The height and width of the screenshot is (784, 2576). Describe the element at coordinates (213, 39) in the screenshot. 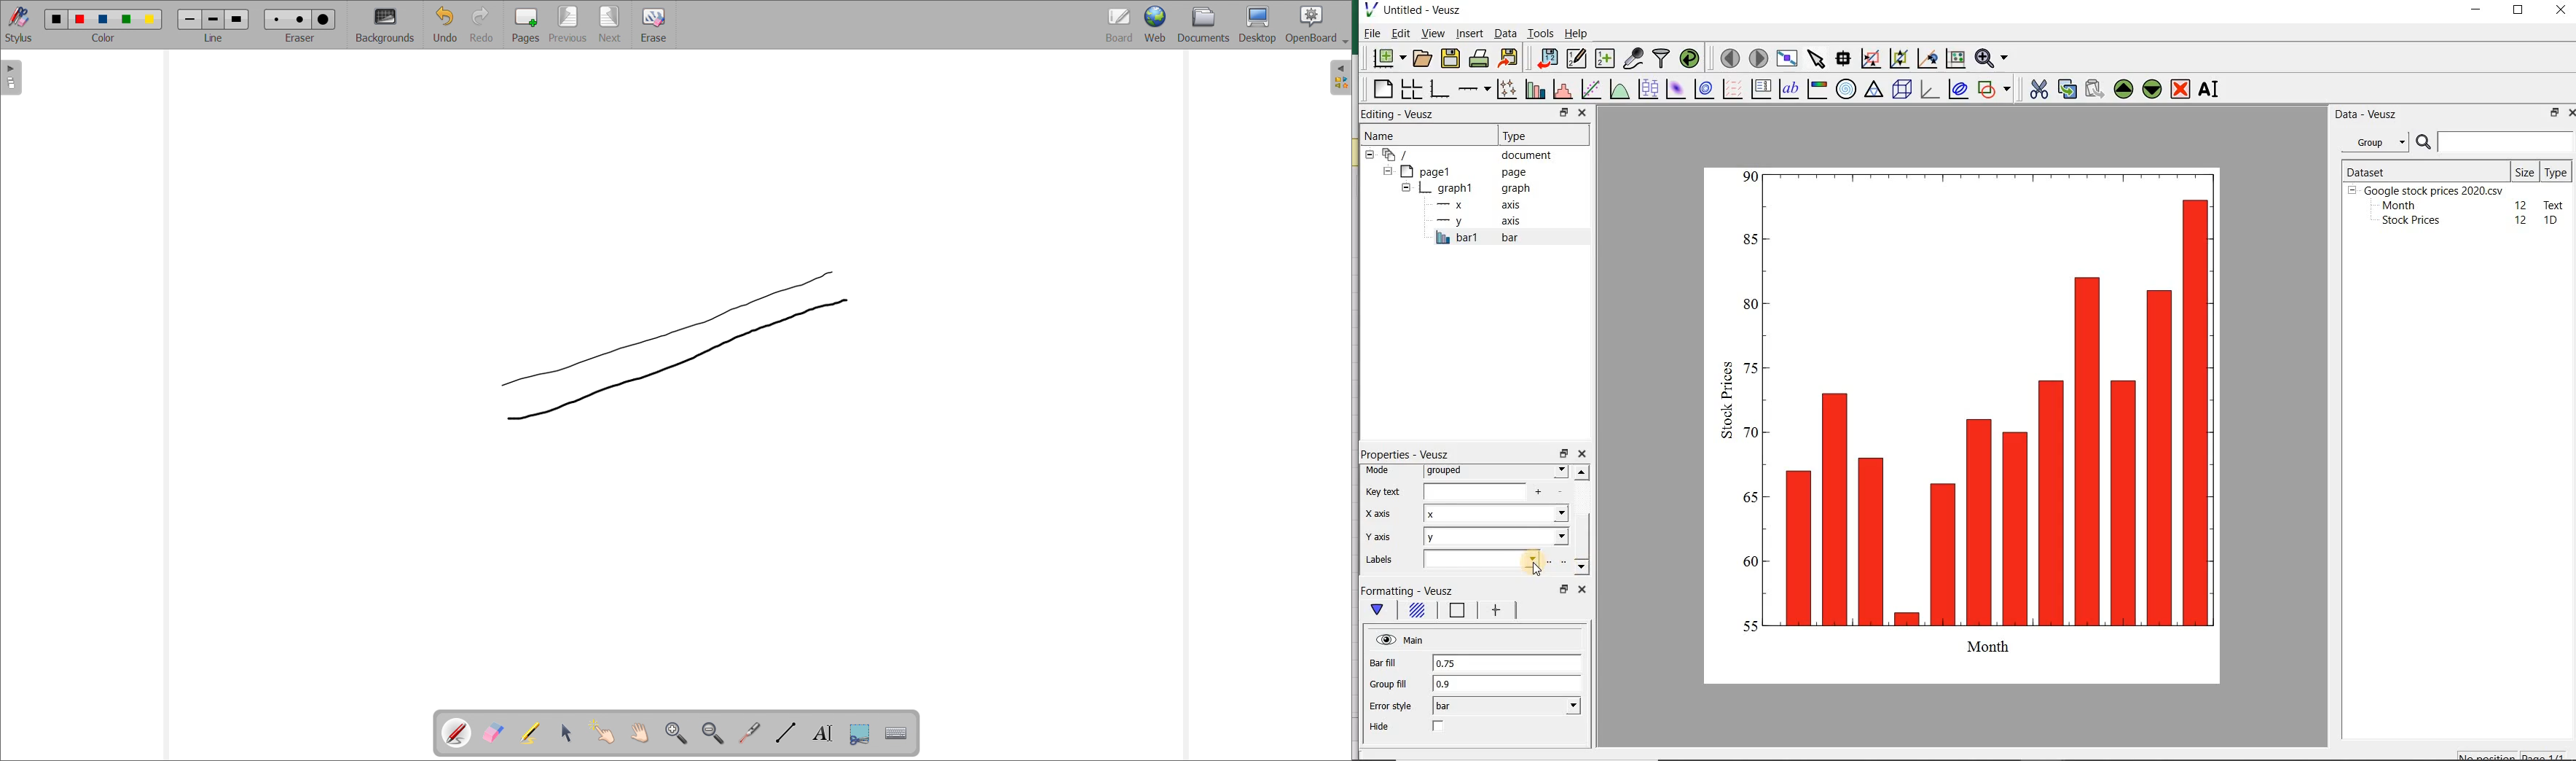

I see `select line width` at that location.